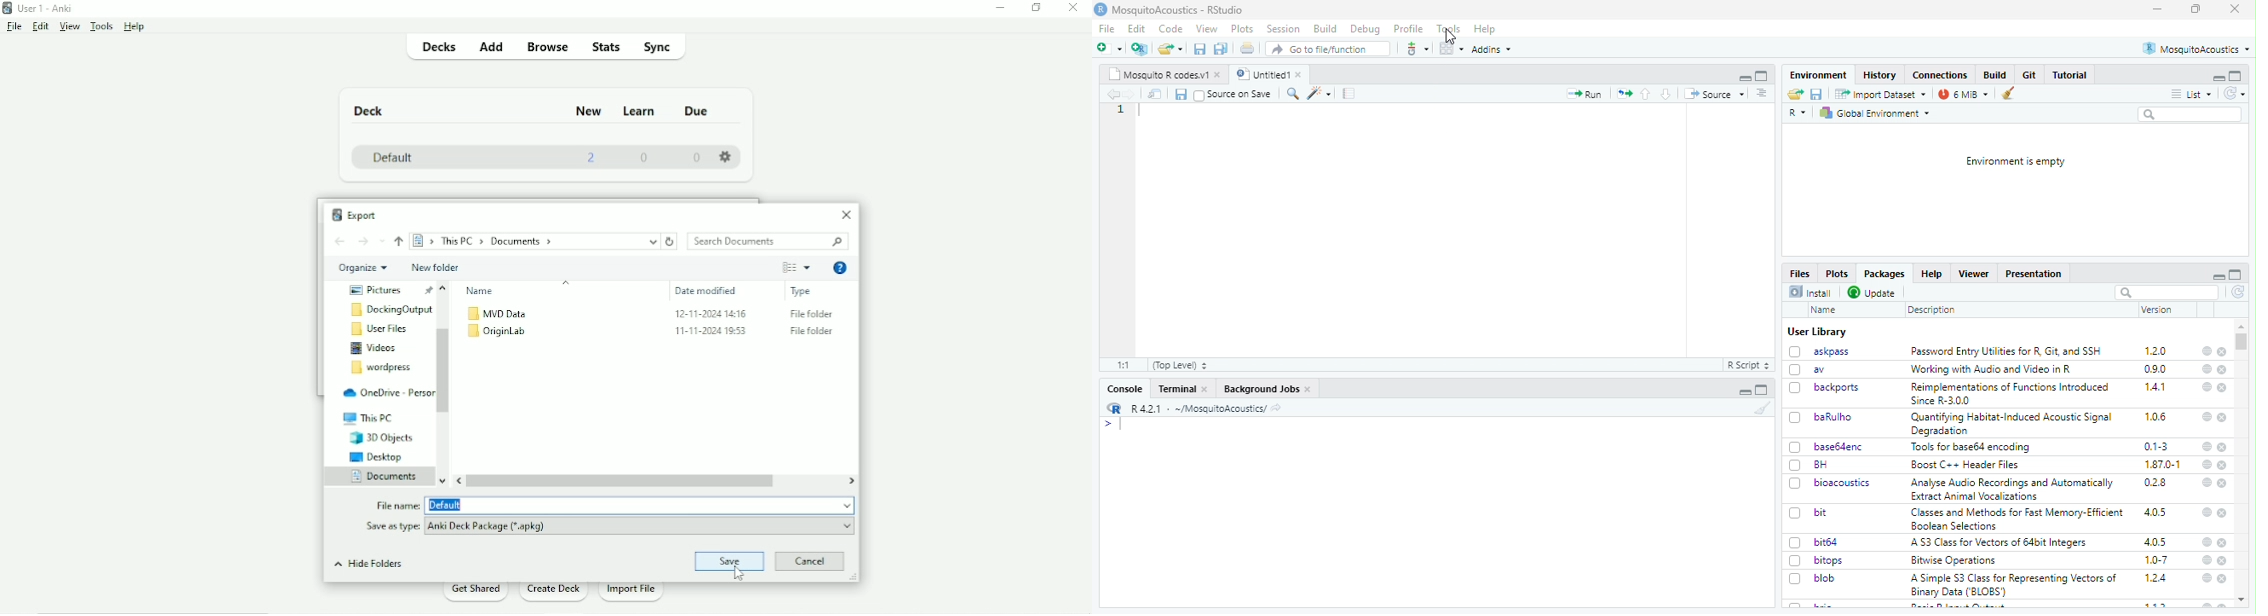 The width and height of the screenshot is (2268, 616). Describe the element at coordinates (1170, 49) in the screenshot. I see `open folder` at that location.